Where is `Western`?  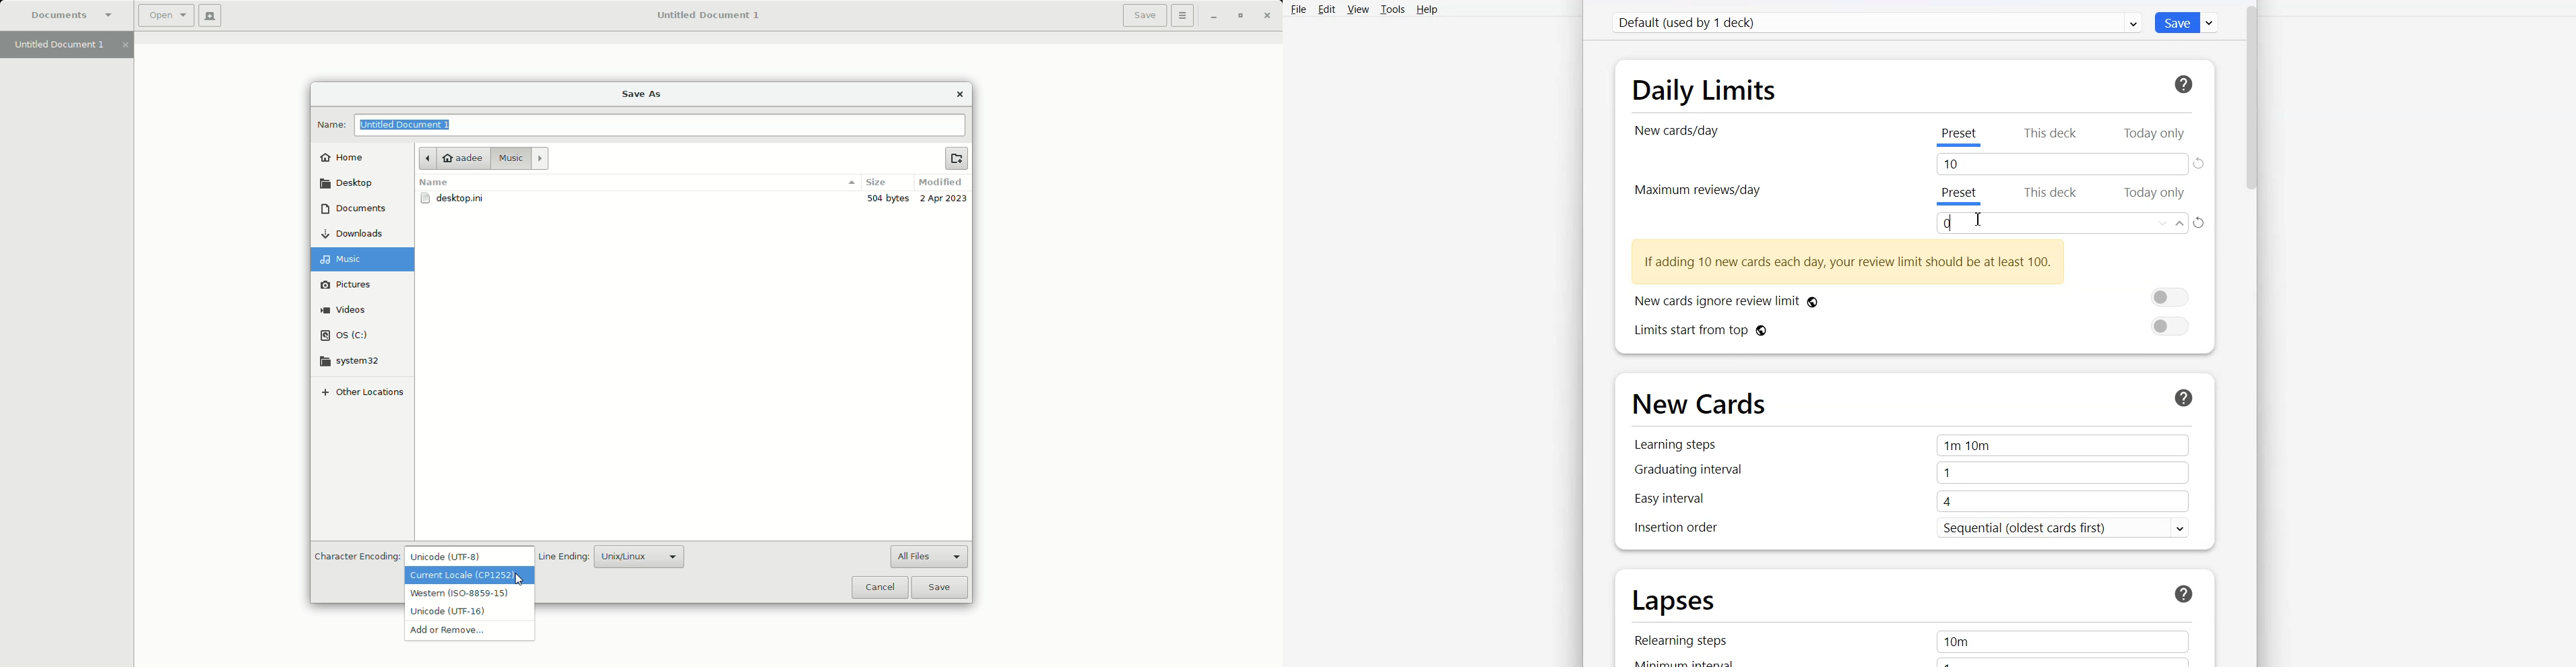
Western is located at coordinates (468, 595).